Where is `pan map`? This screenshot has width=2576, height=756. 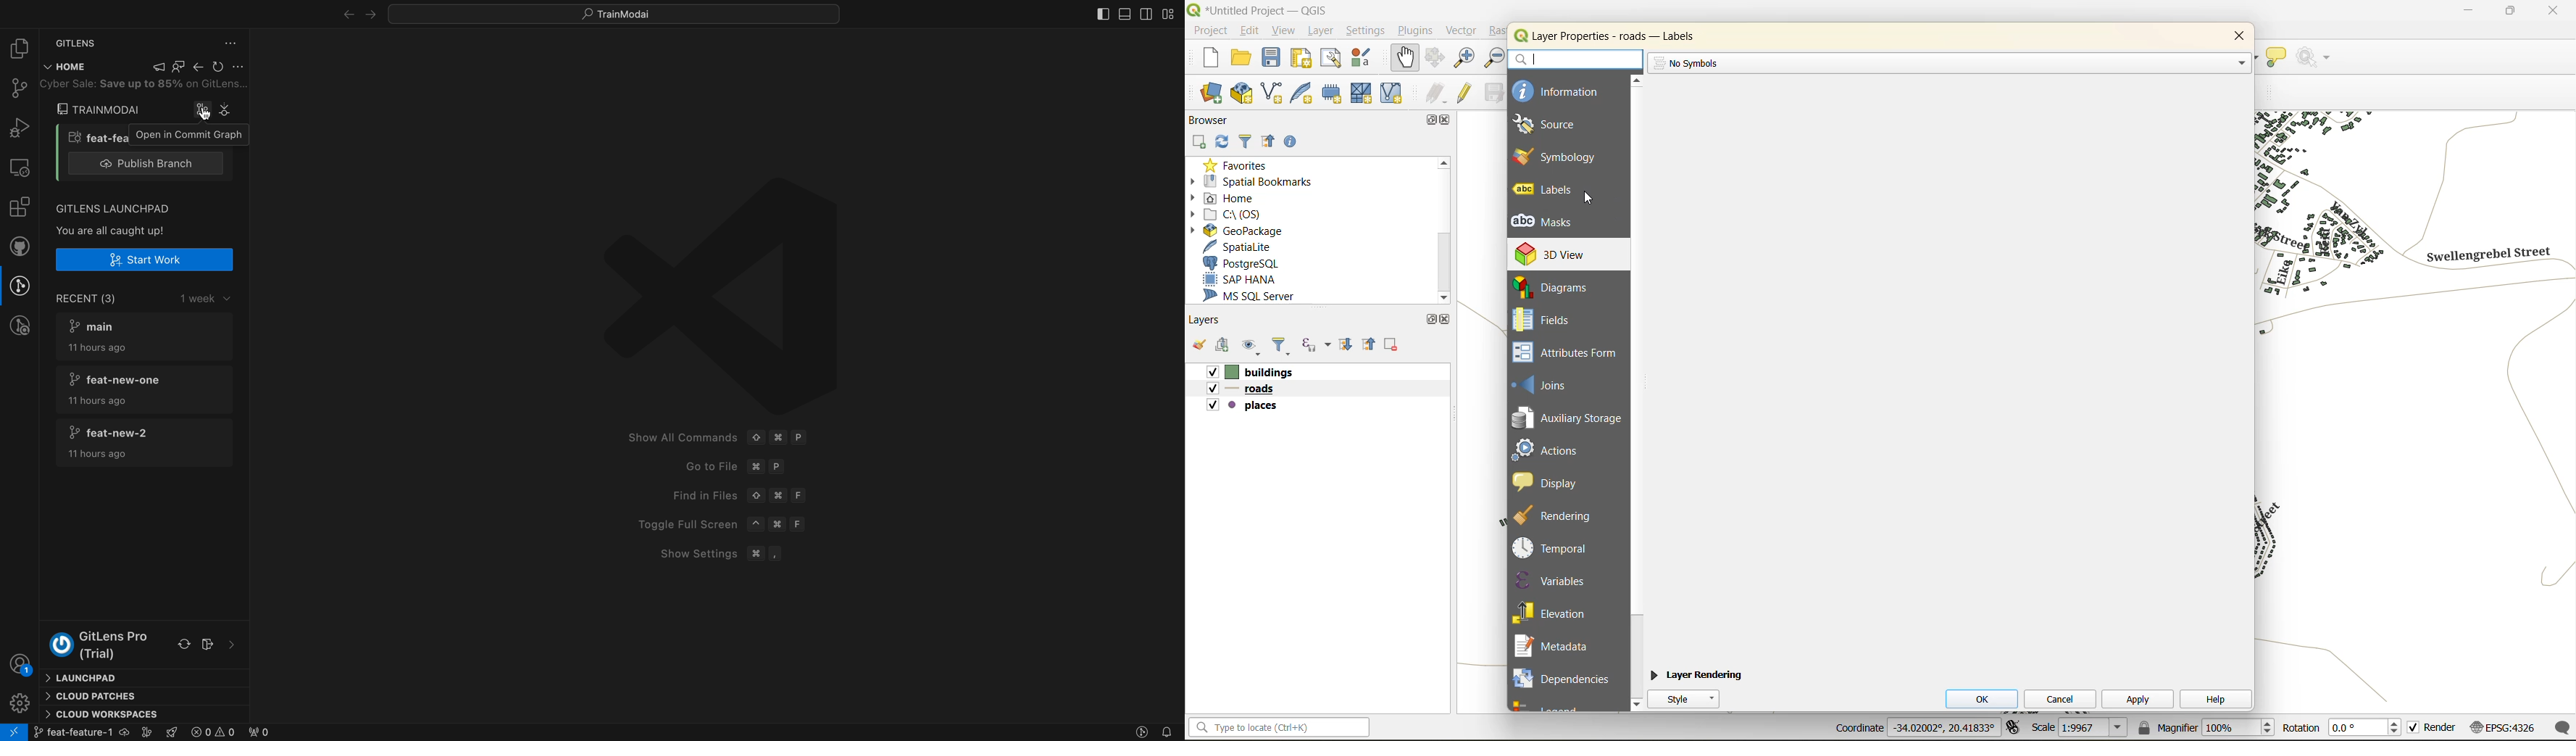 pan map is located at coordinates (1402, 58).